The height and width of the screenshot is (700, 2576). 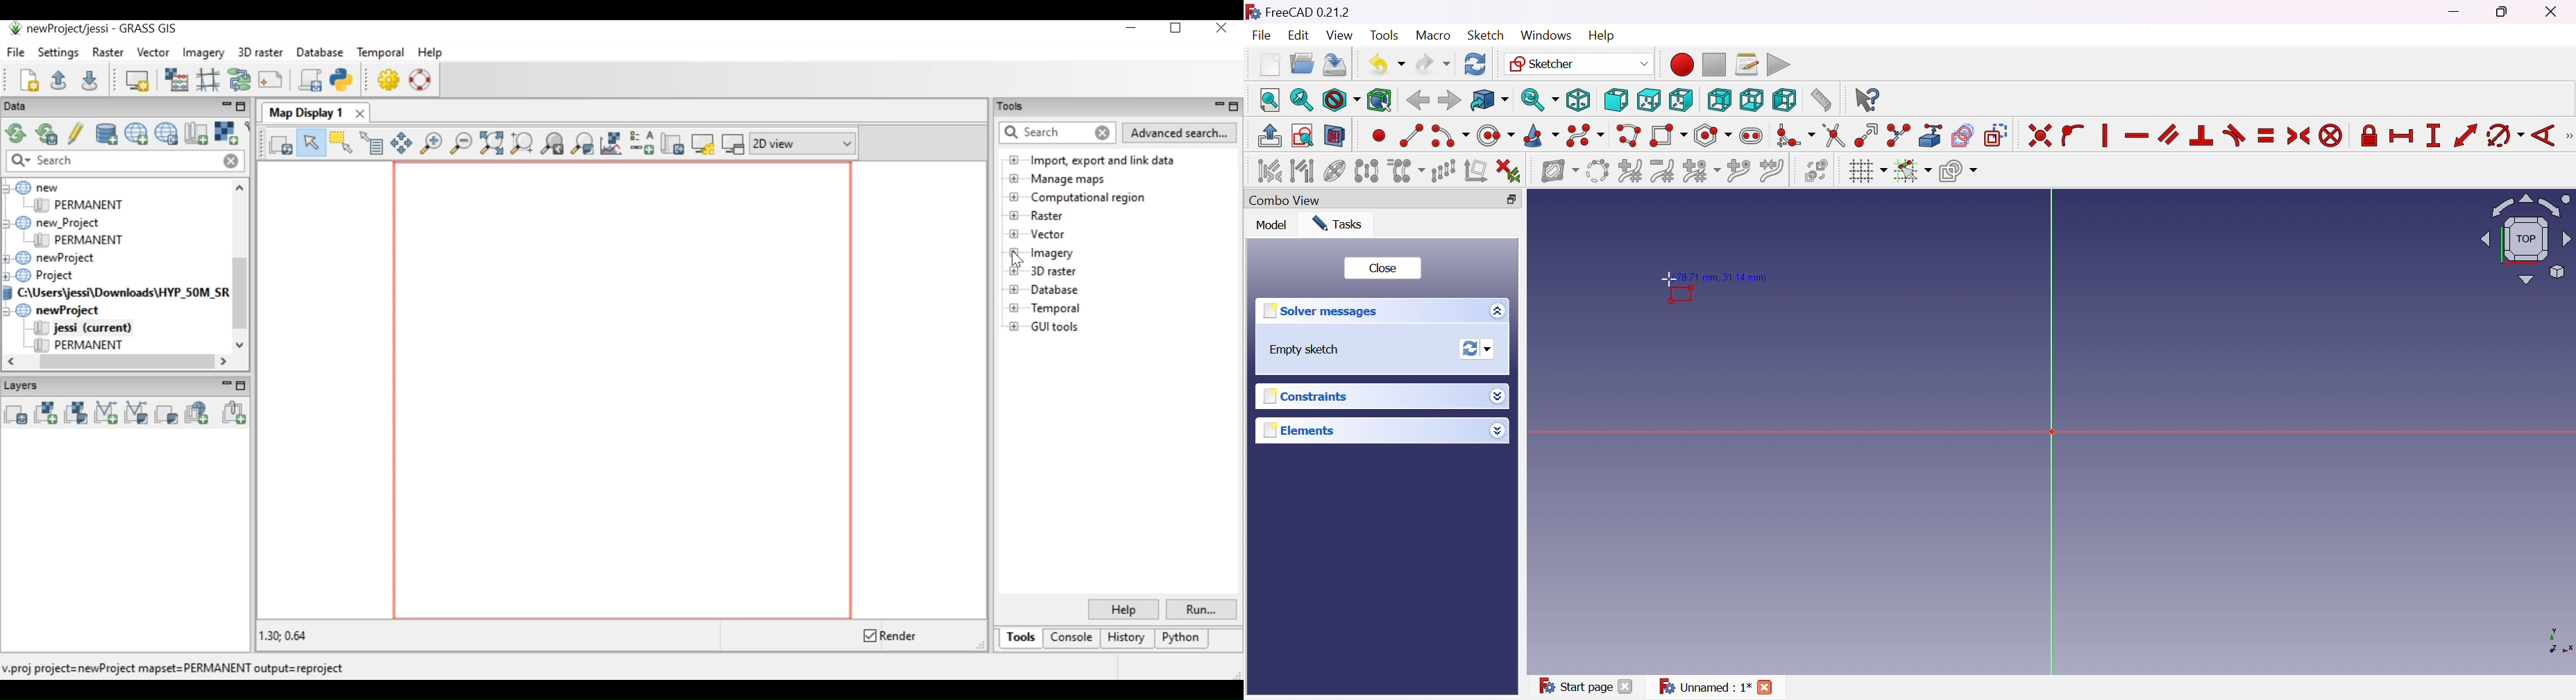 I want to click on Constraints, so click(x=1314, y=395).